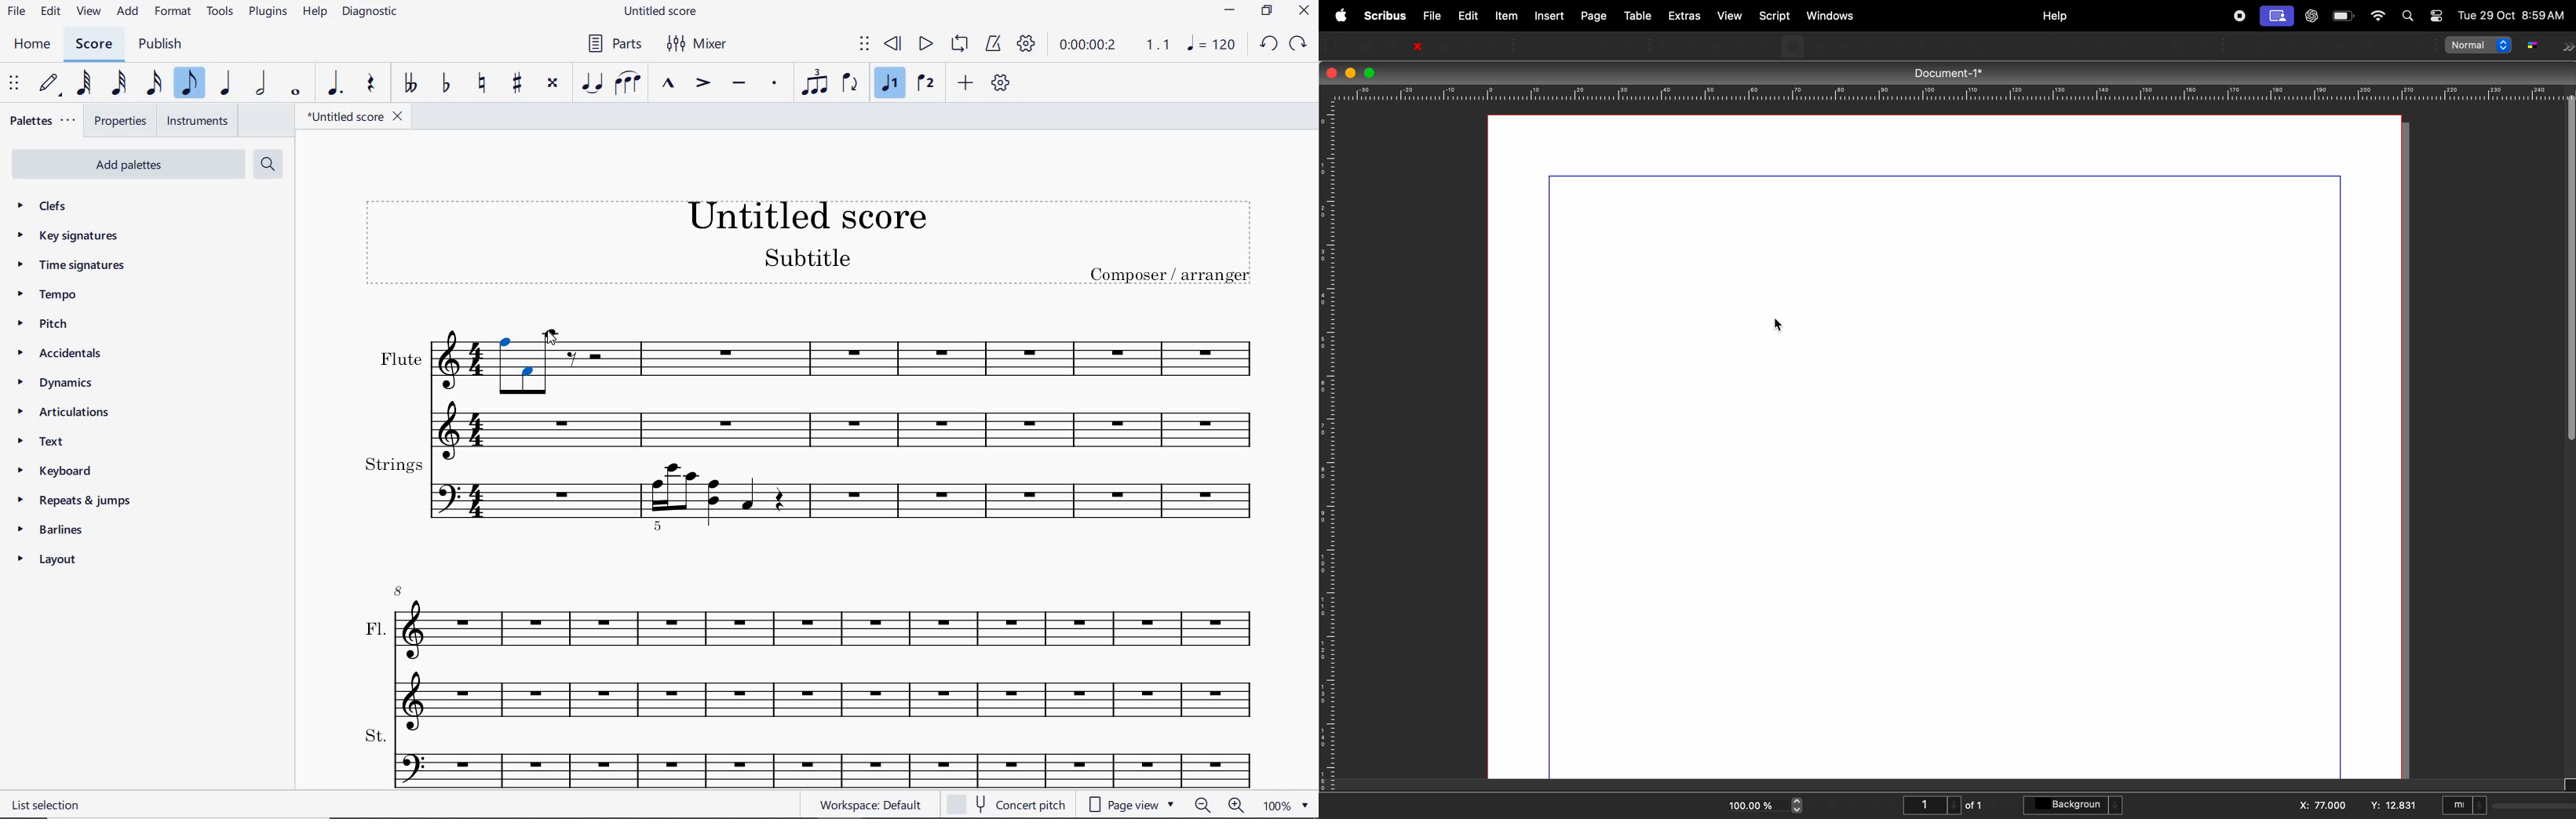  What do you see at coordinates (44, 119) in the screenshot?
I see `palettes` at bounding box center [44, 119].